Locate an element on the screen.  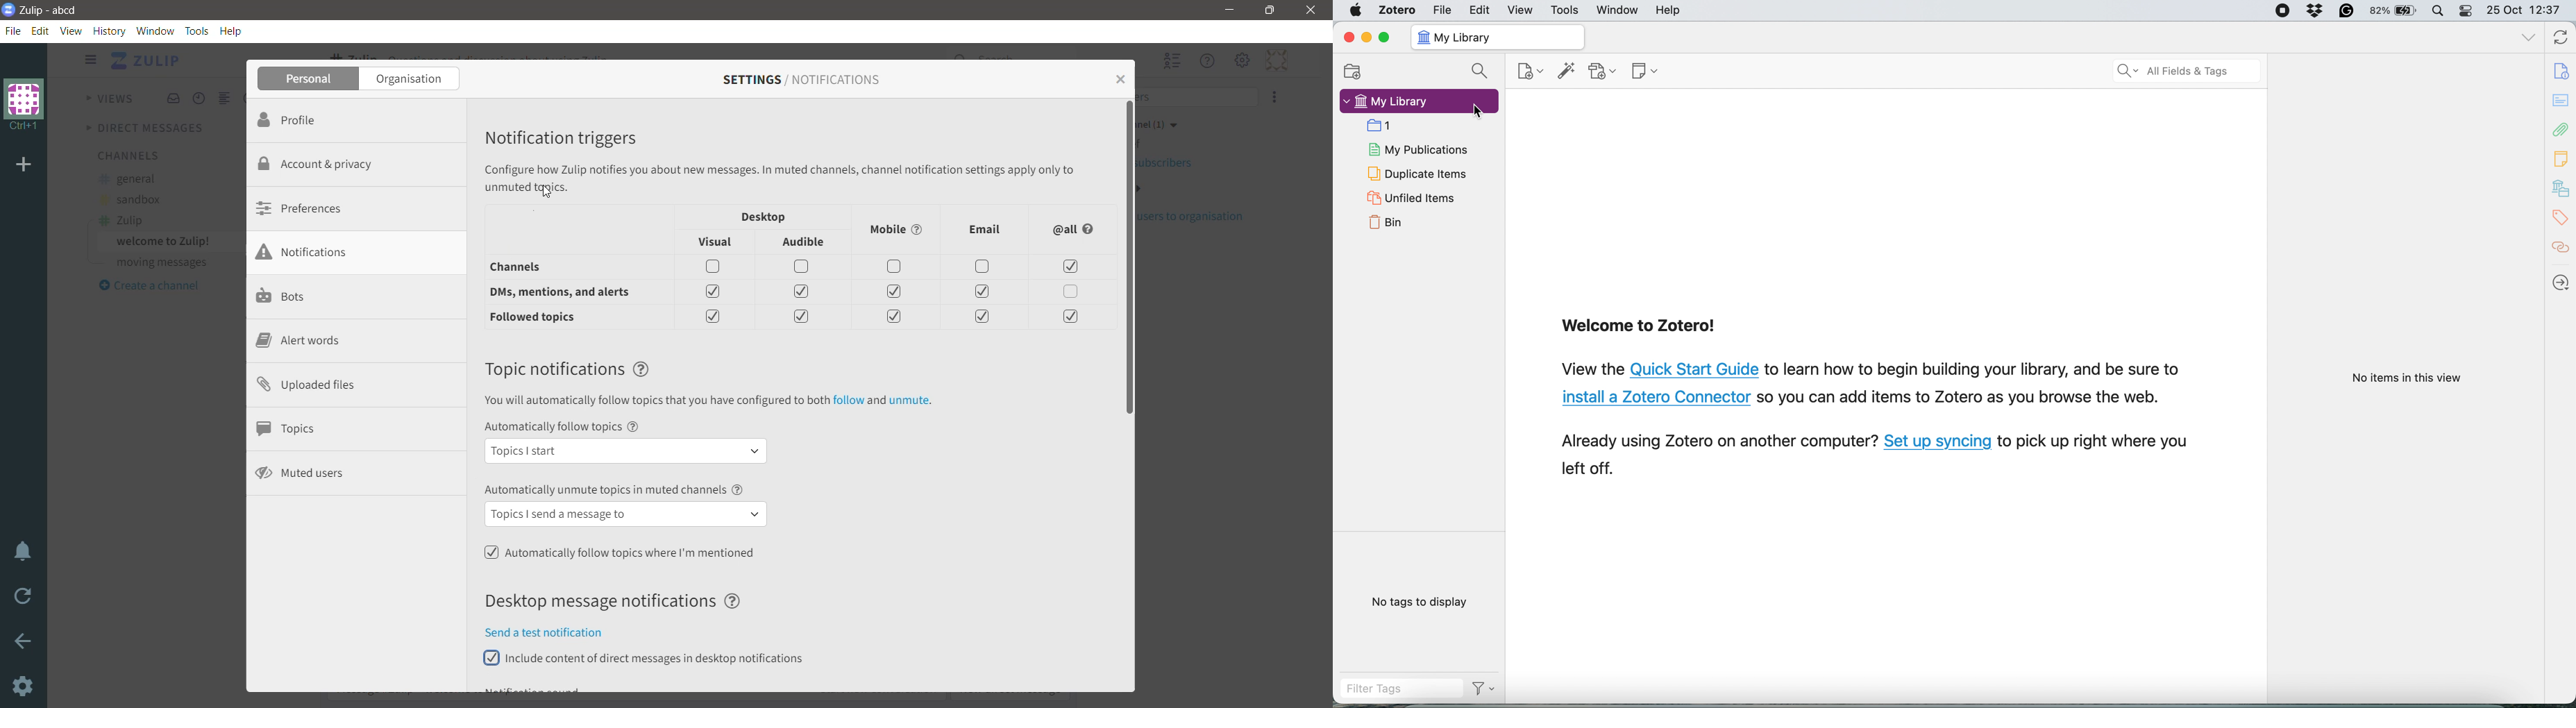
Topics is located at coordinates (292, 428).